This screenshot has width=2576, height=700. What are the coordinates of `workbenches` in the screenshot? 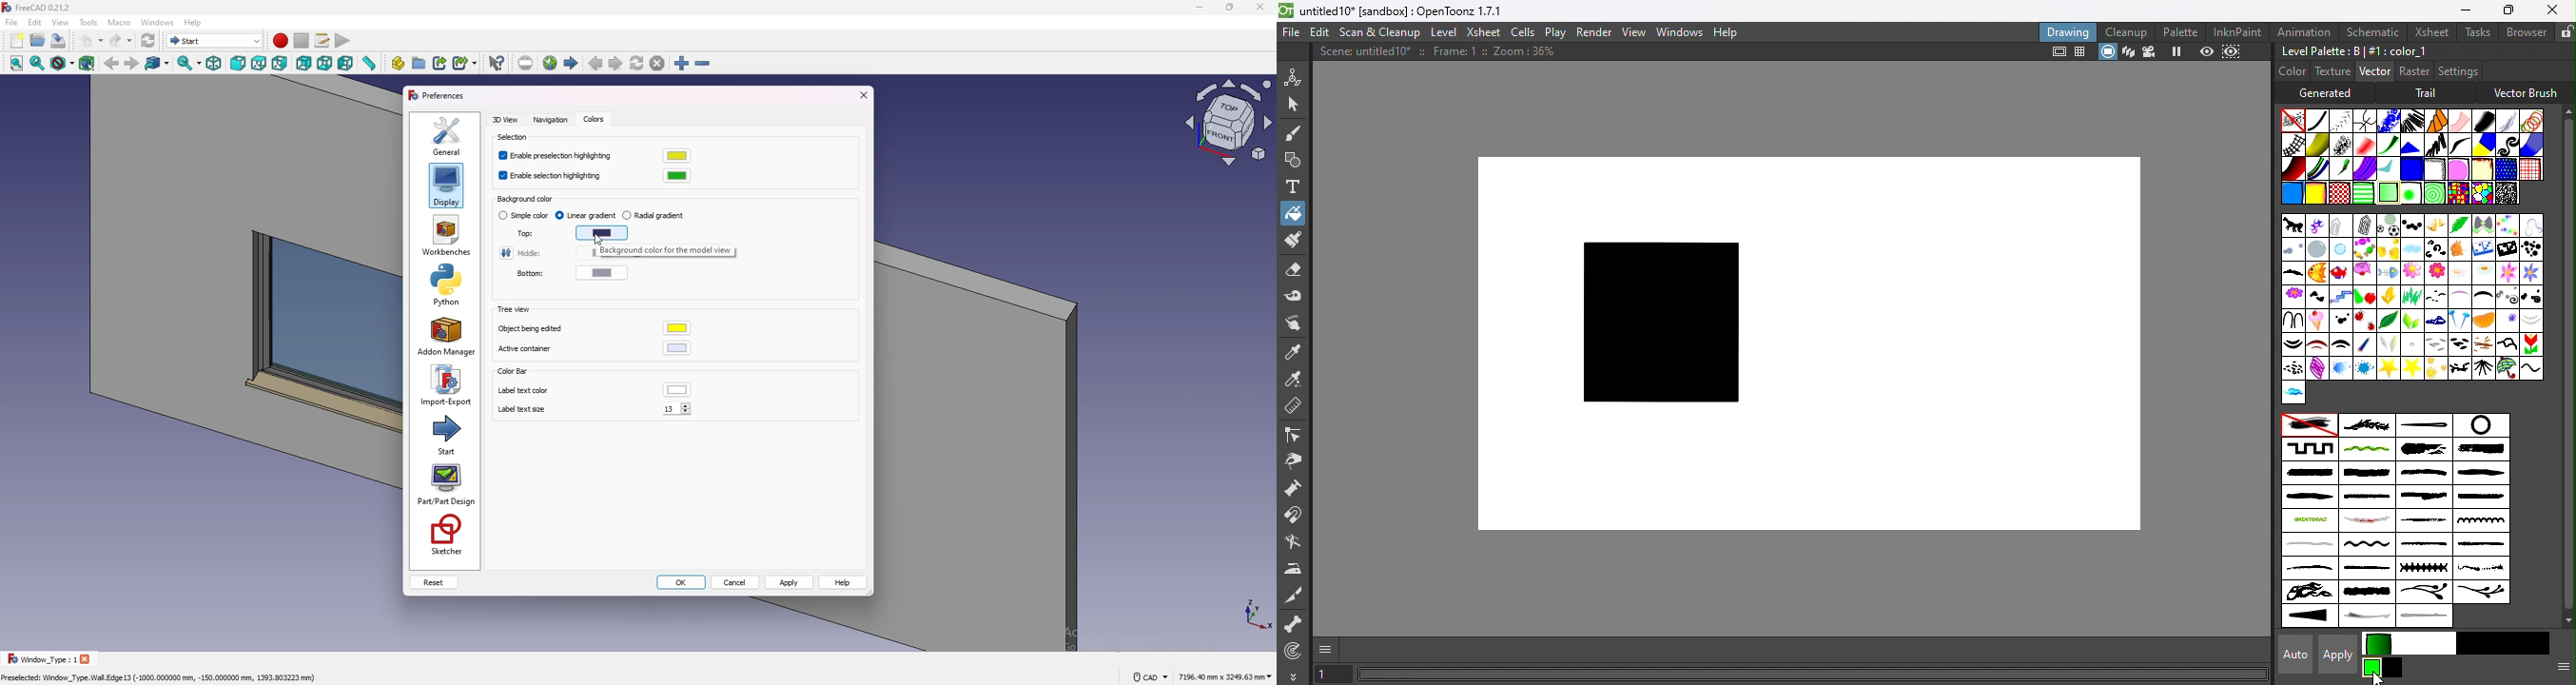 It's located at (446, 235).